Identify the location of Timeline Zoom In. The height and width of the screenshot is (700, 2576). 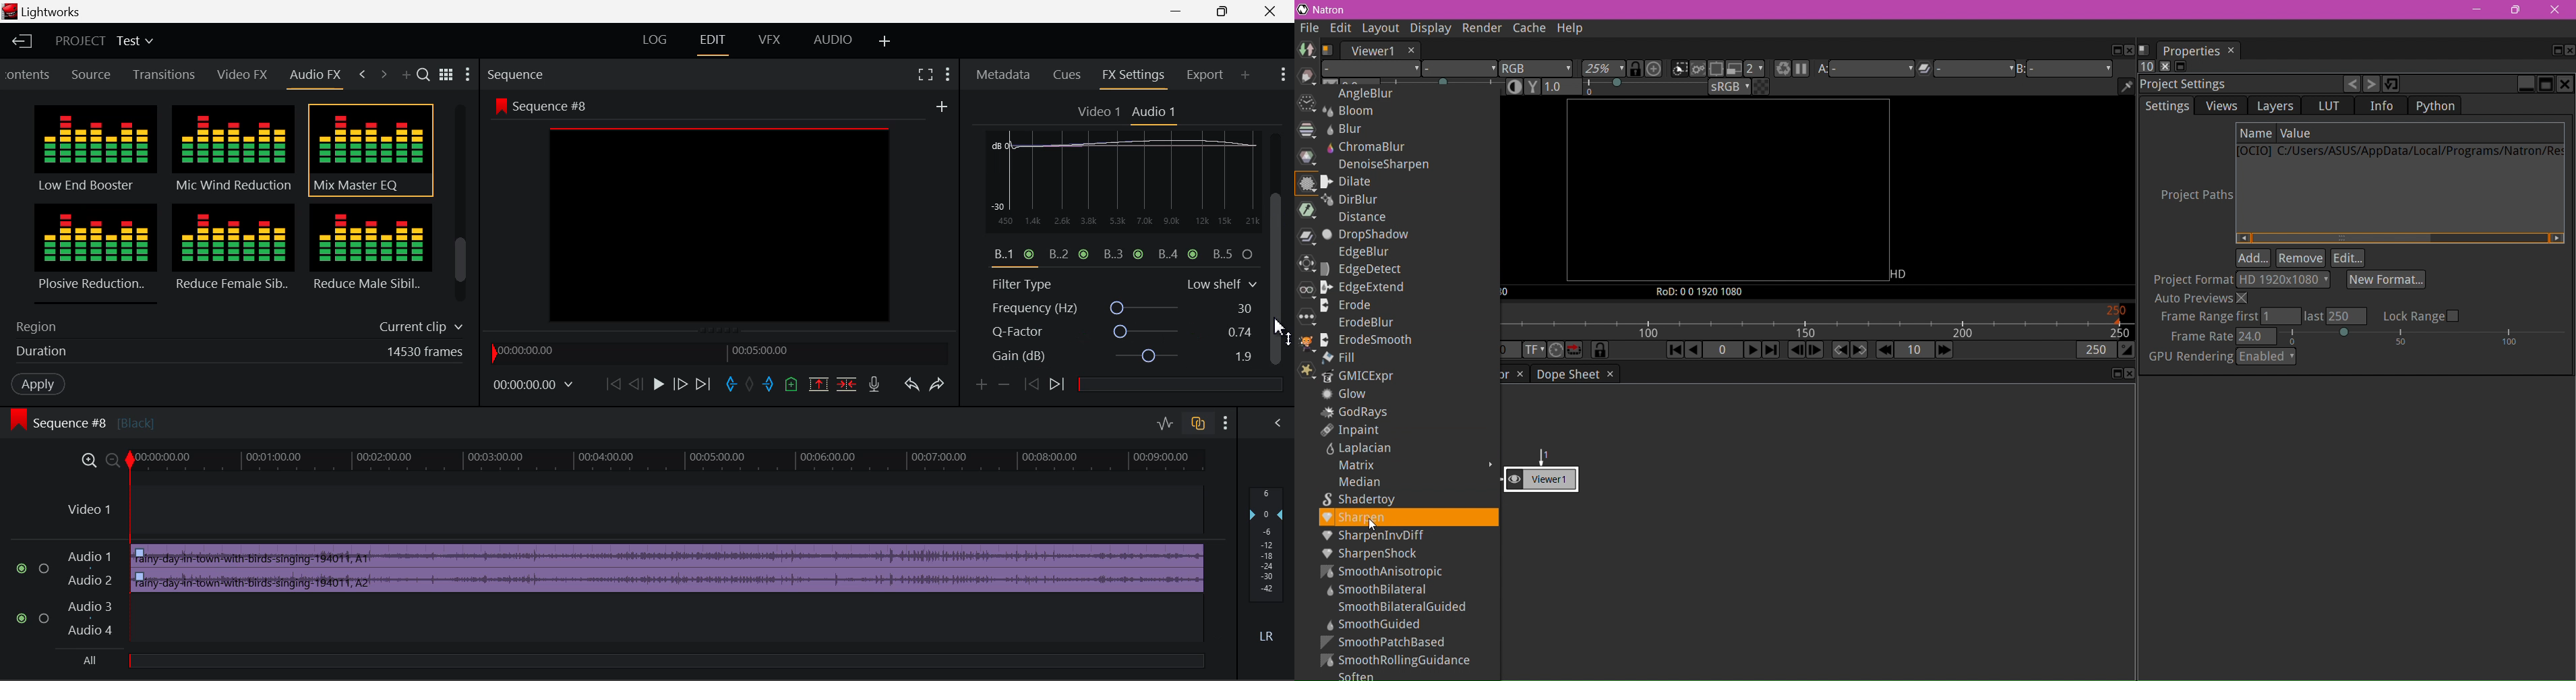
(90, 461).